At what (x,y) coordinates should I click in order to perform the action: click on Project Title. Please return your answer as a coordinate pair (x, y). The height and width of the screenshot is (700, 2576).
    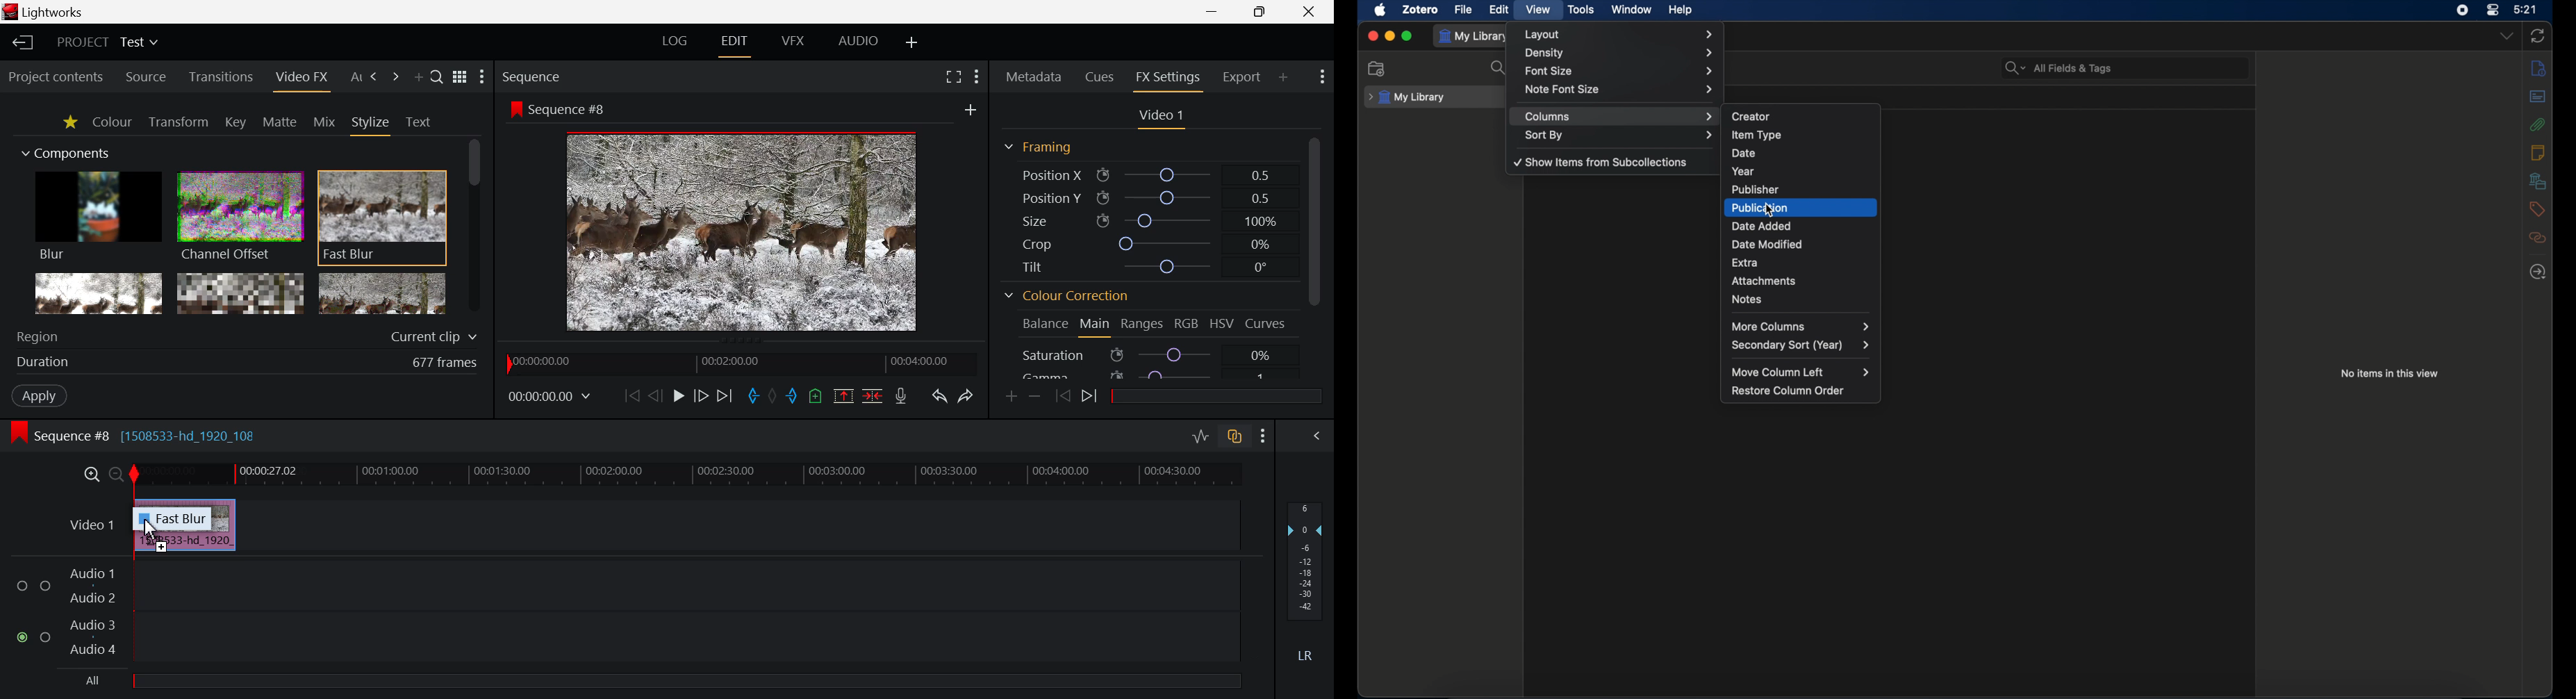
    Looking at the image, I should click on (107, 41).